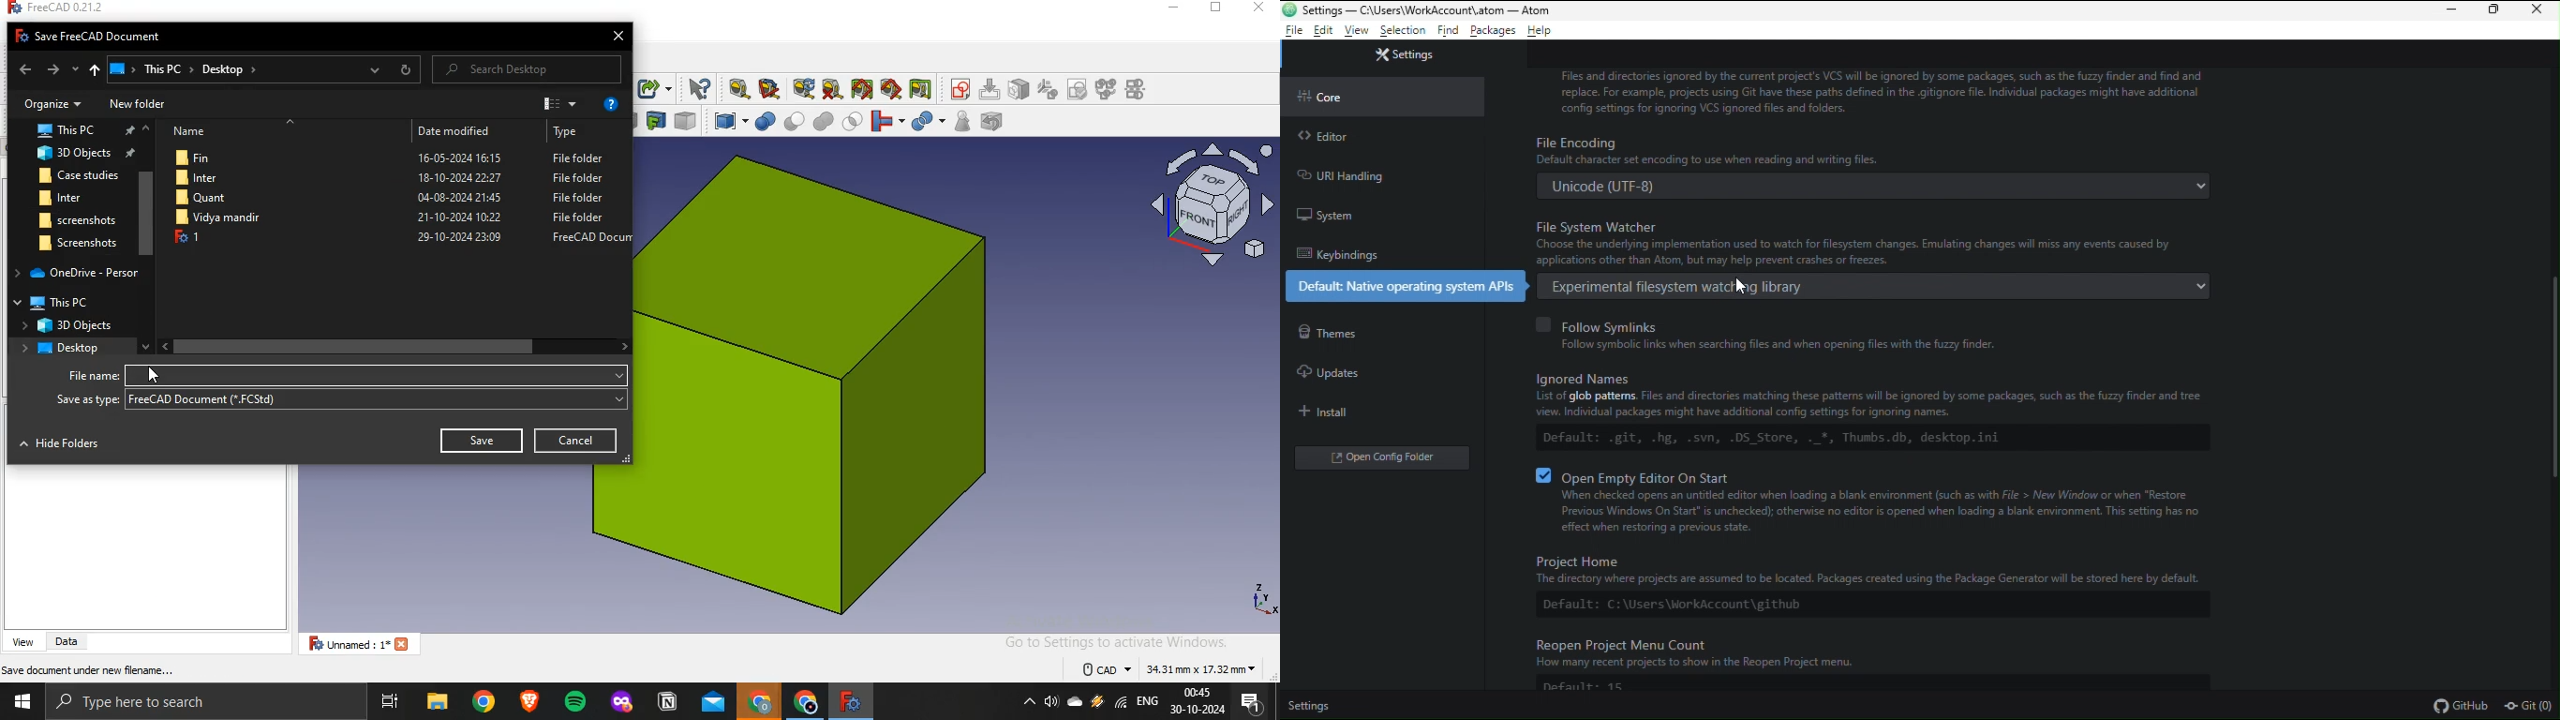 The width and height of the screenshot is (2576, 728). Describe the element at coordinates (1419, 10) in the screenshot. I see `file name and file path` at that location.